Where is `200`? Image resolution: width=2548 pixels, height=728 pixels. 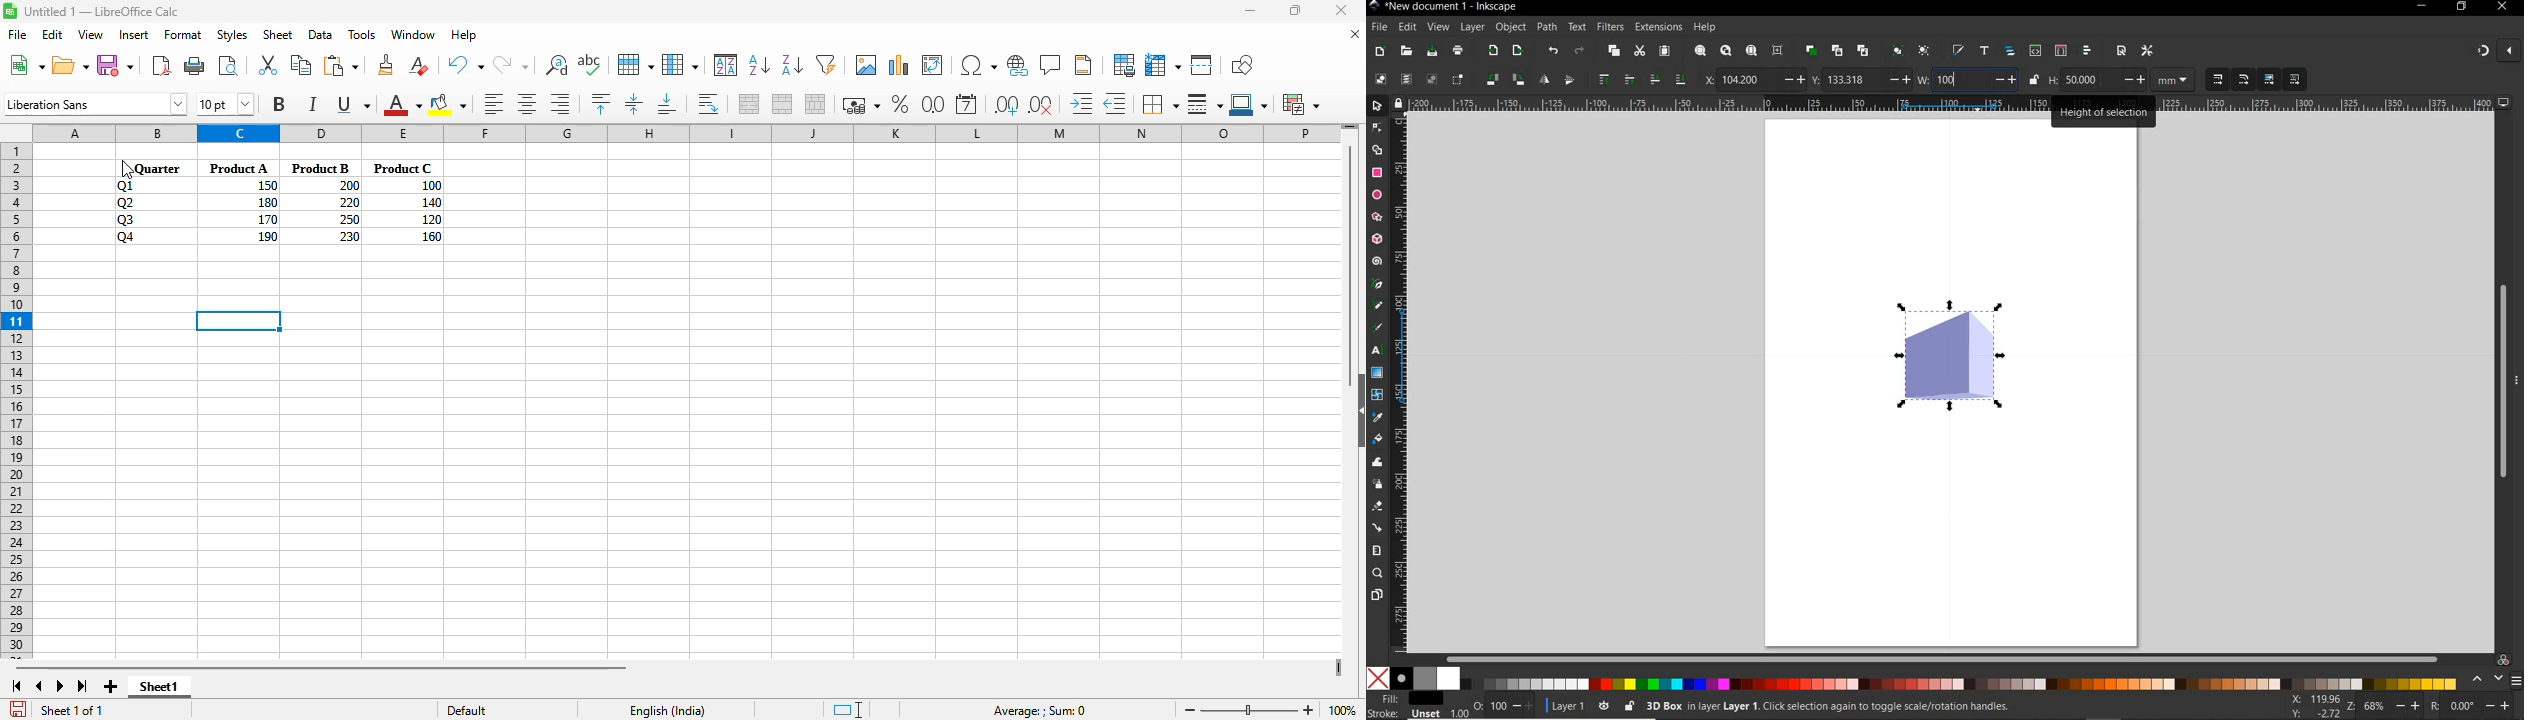 200 is located at coordinates (349, 185).